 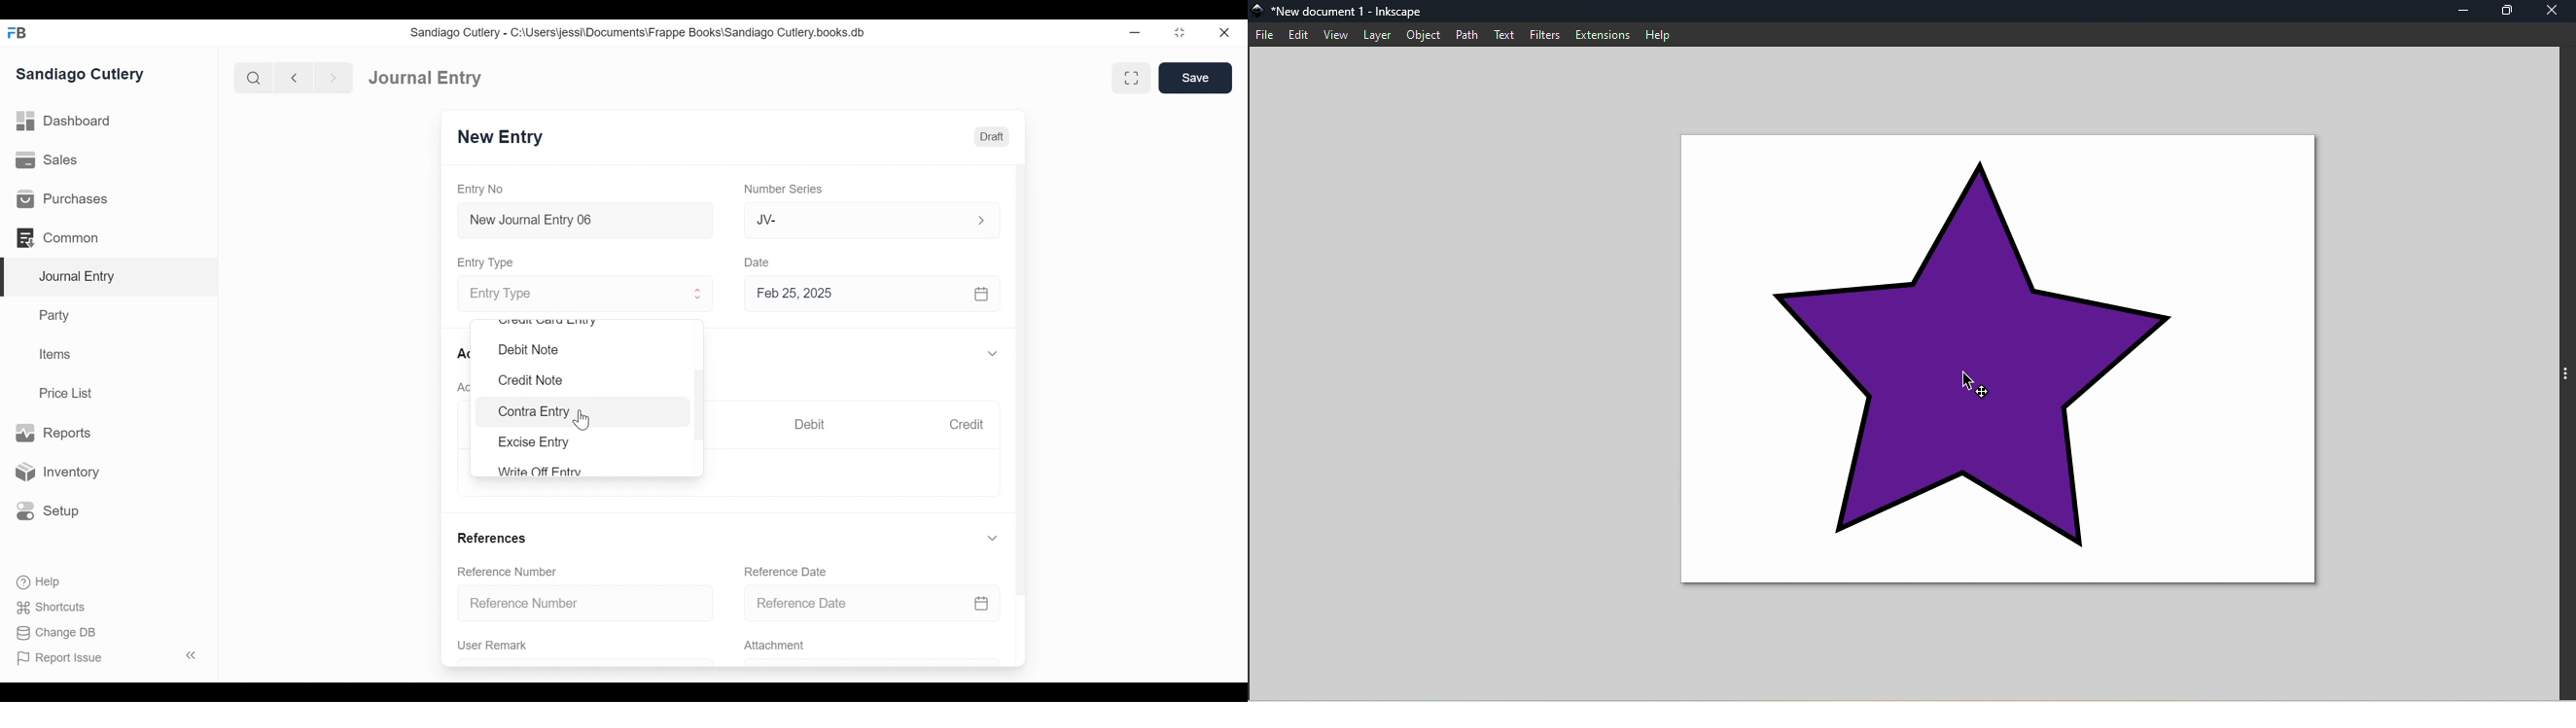 I want to click on Expand, so click(x=995, y=354).